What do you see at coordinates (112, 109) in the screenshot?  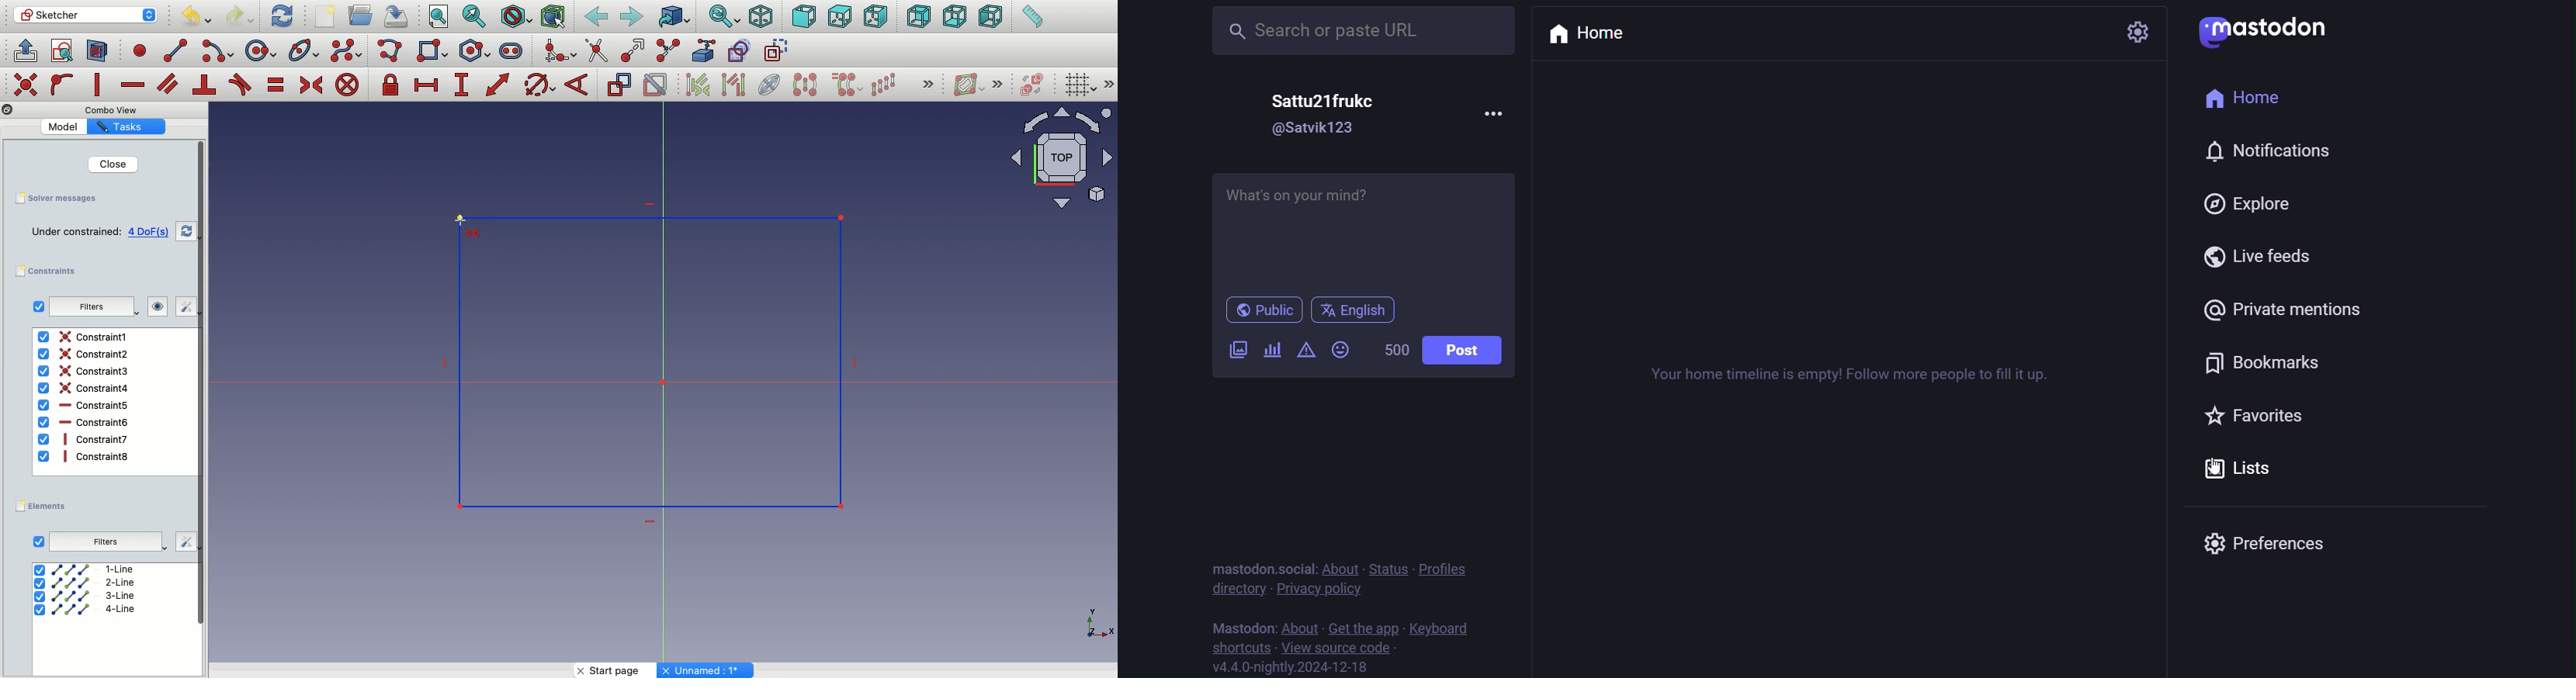 I see `Combo View` at bounding box center [112, 109].